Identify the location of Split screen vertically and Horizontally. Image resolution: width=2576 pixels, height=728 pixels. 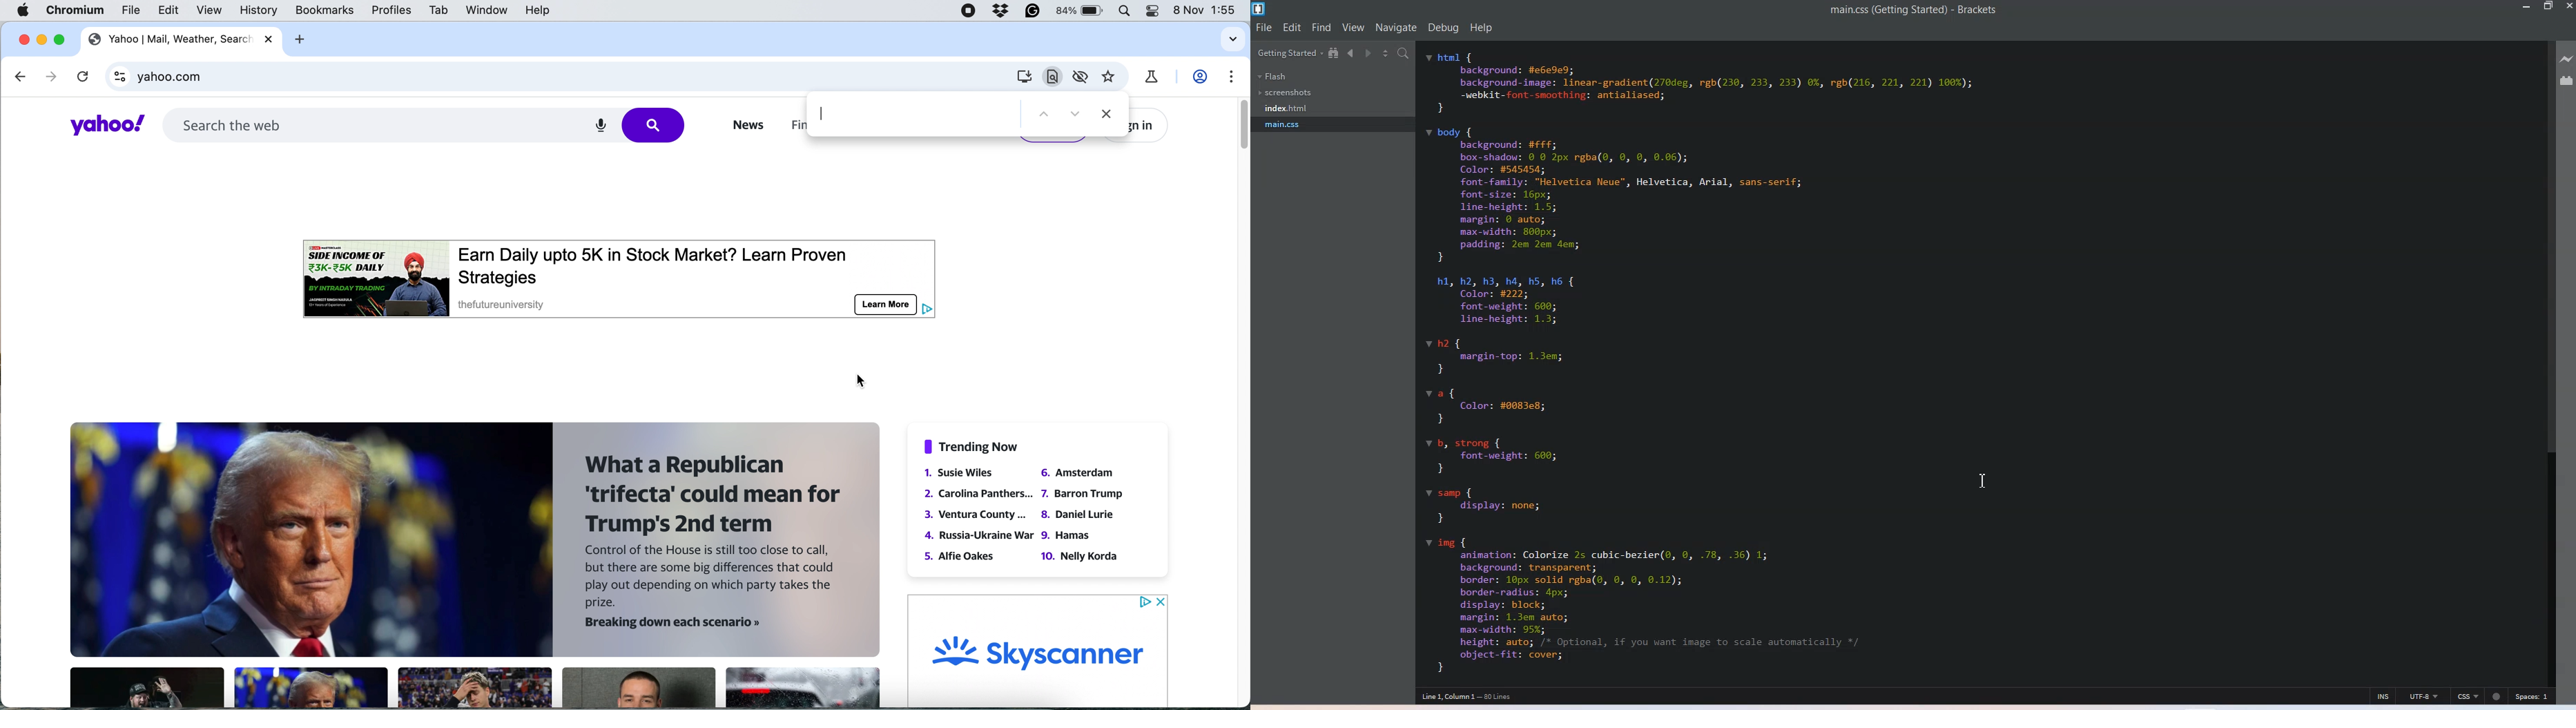
(1387, 53).